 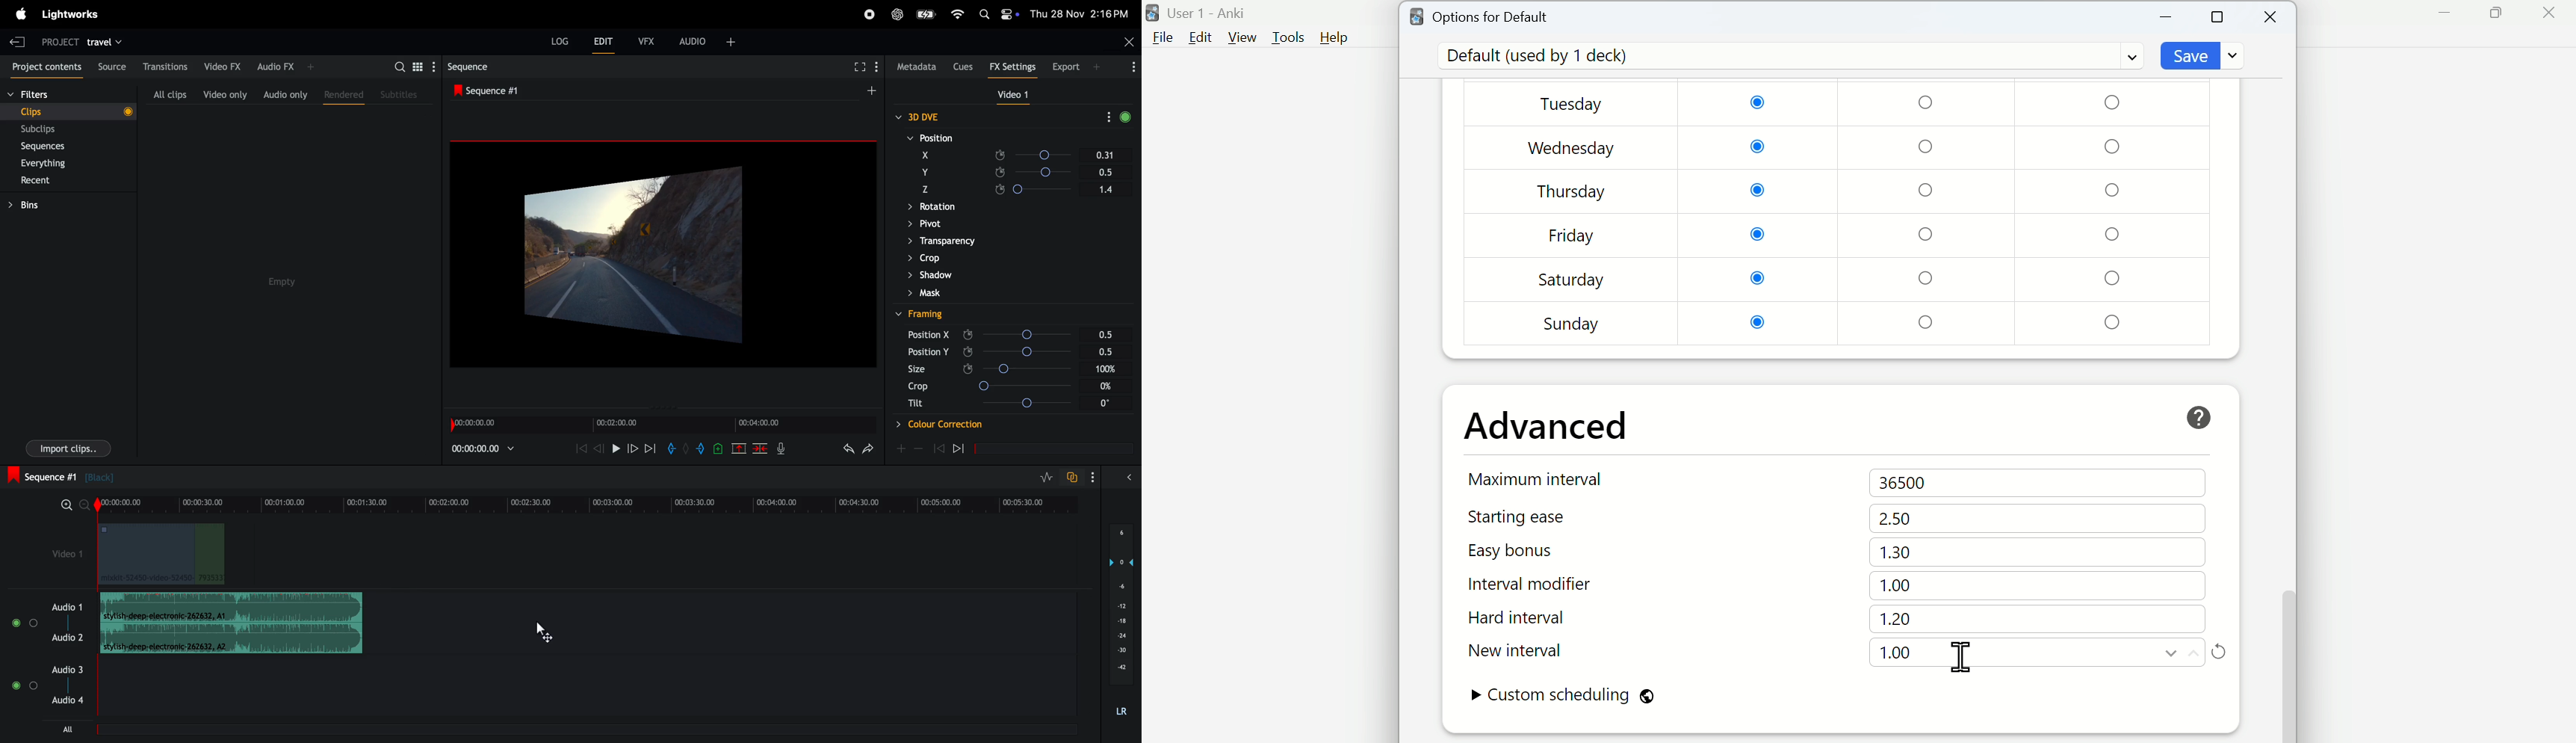 What do you see at coordinates (1895, 552) in the screenshot?
I see `1.30` at bounding box center [1895, 552].